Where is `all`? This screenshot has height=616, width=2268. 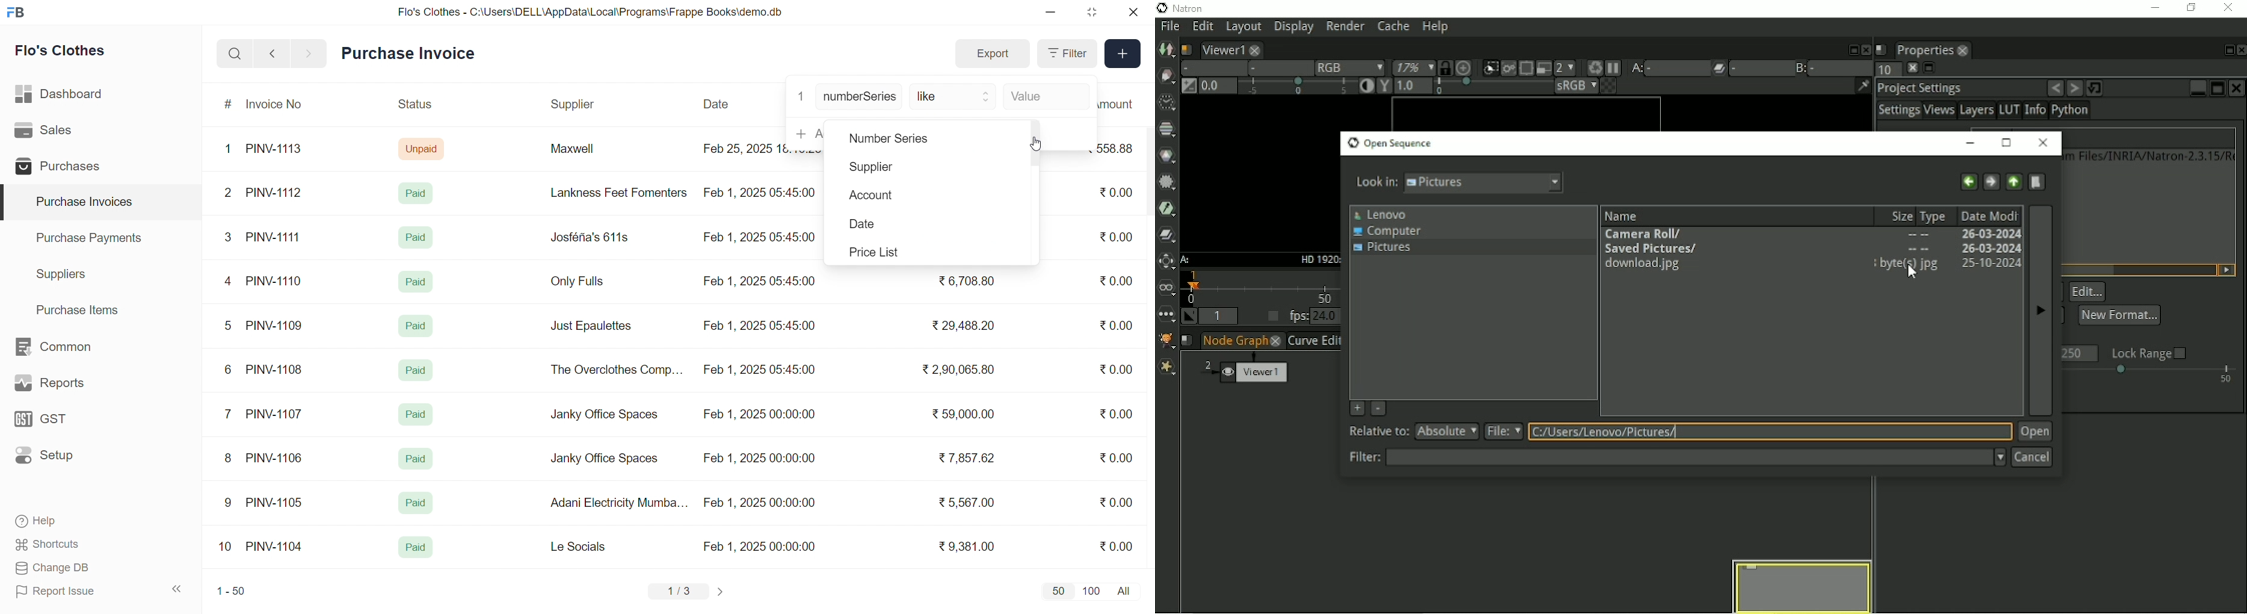
all is located at coordinates (1127, 590).